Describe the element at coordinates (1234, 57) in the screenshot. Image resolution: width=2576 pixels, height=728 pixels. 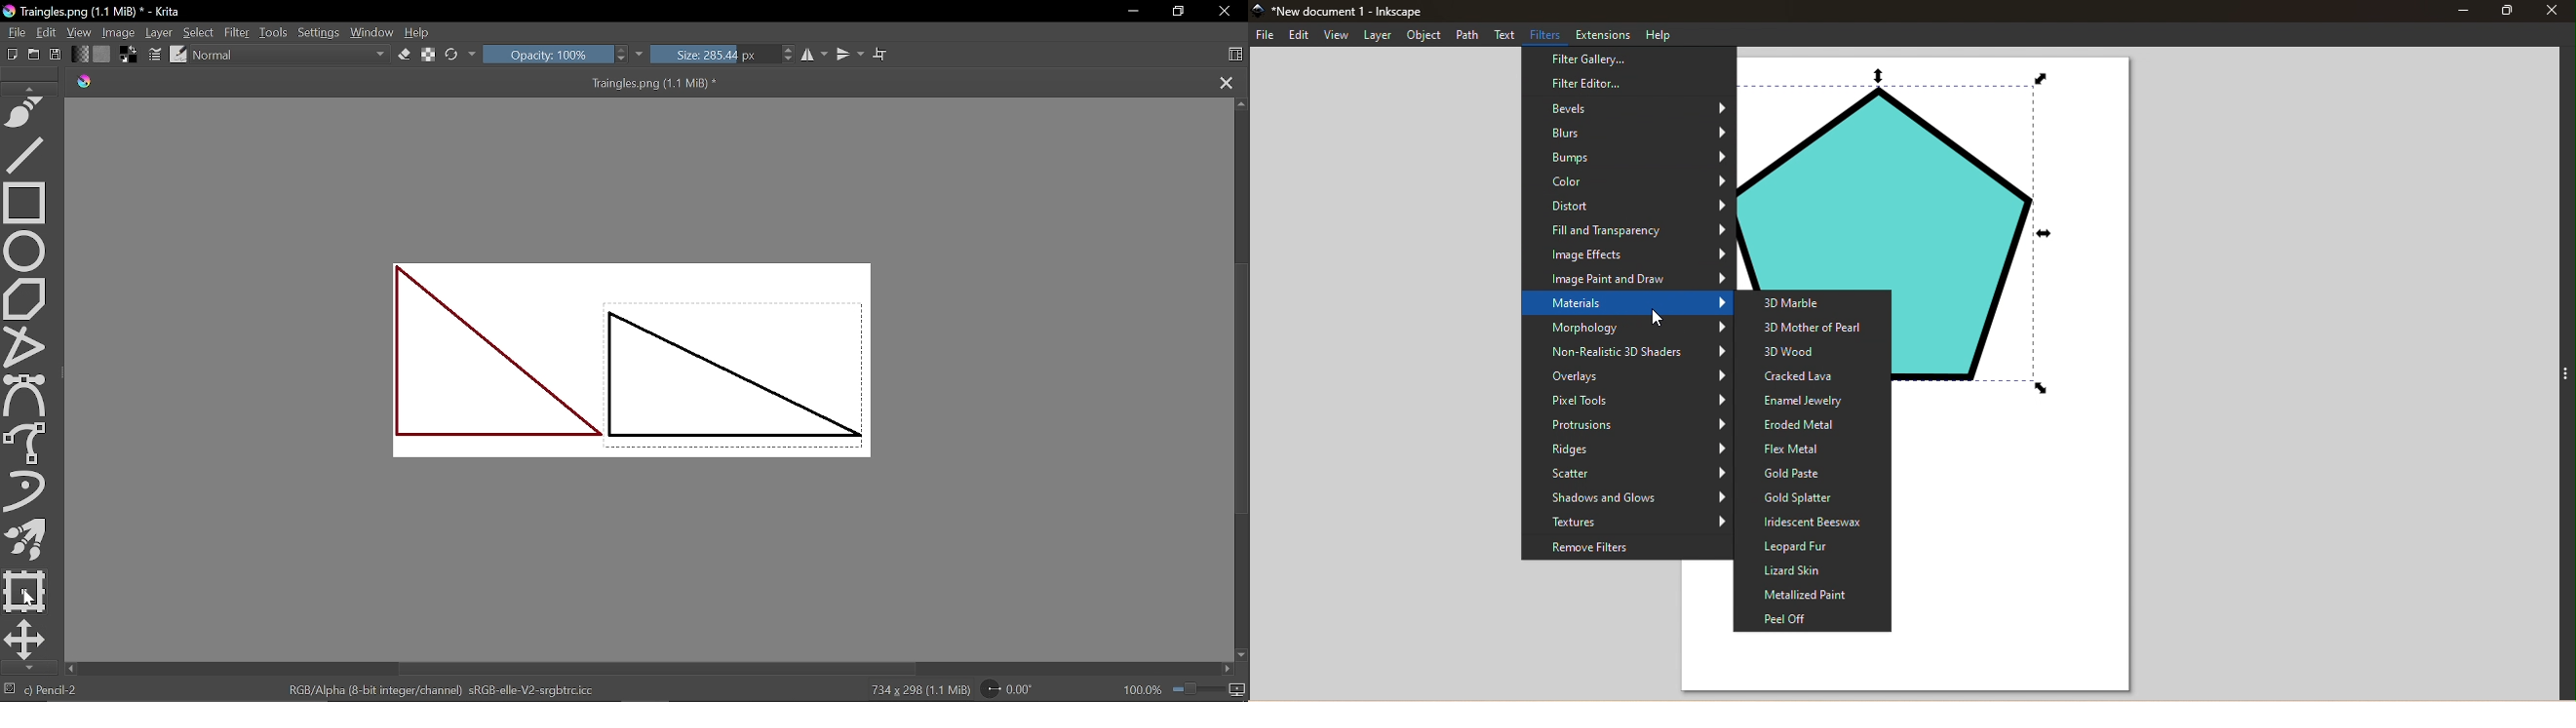
I see `Choose workspace` at that location.